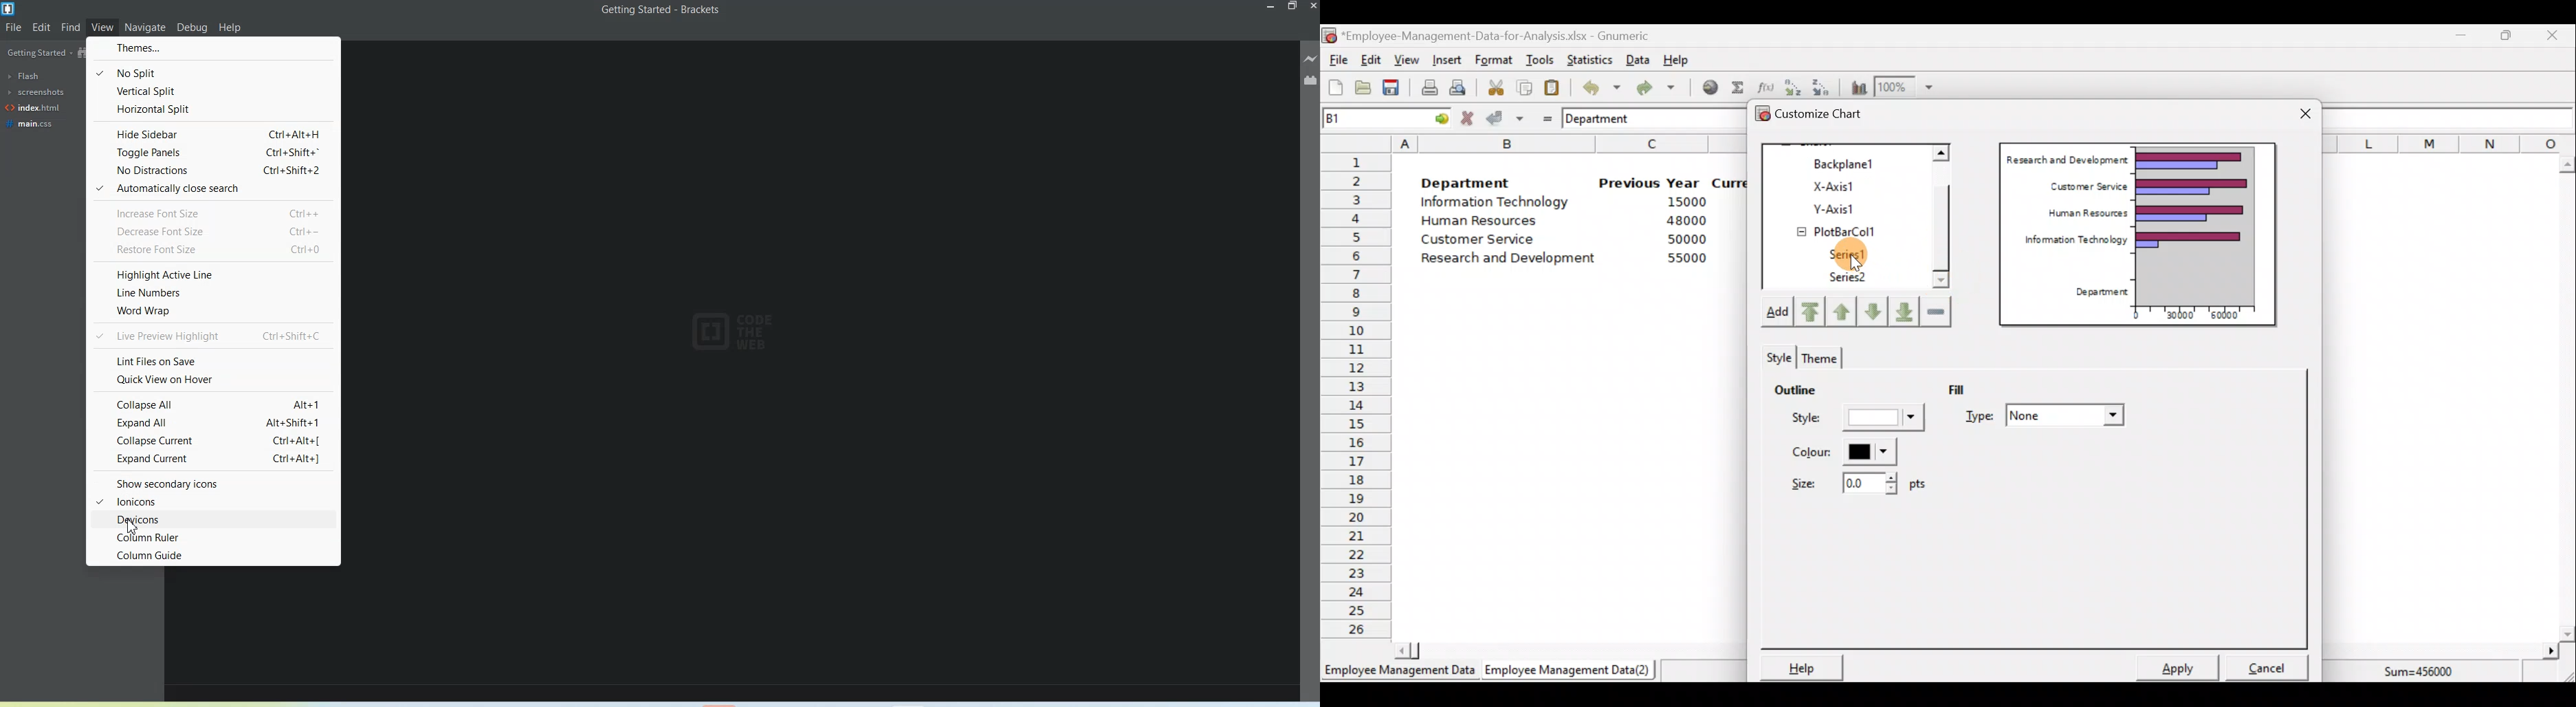 Image resolution: width=2576 pixels, height=728 pixels. What do you see at coordinates (212, 274) in the screenshot?
I see `Highlight Active Line` at bounding box center [212, 274].